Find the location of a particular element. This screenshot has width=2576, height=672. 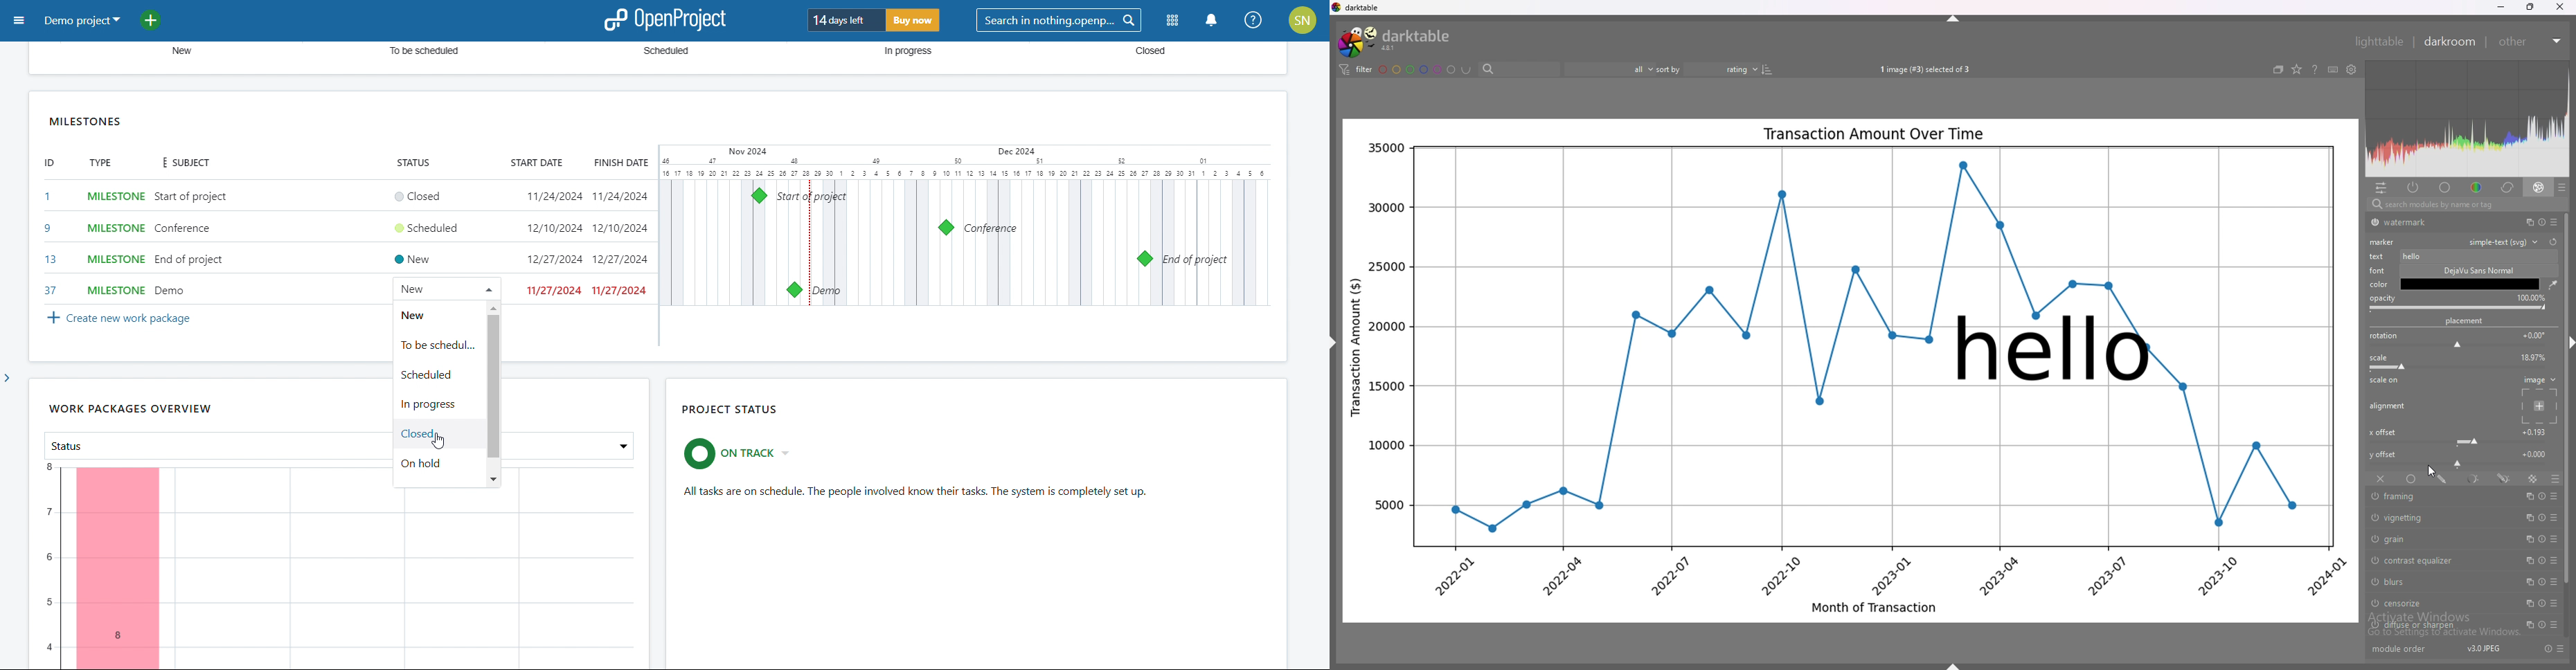

switch off is located at coordinates (2373, 626).